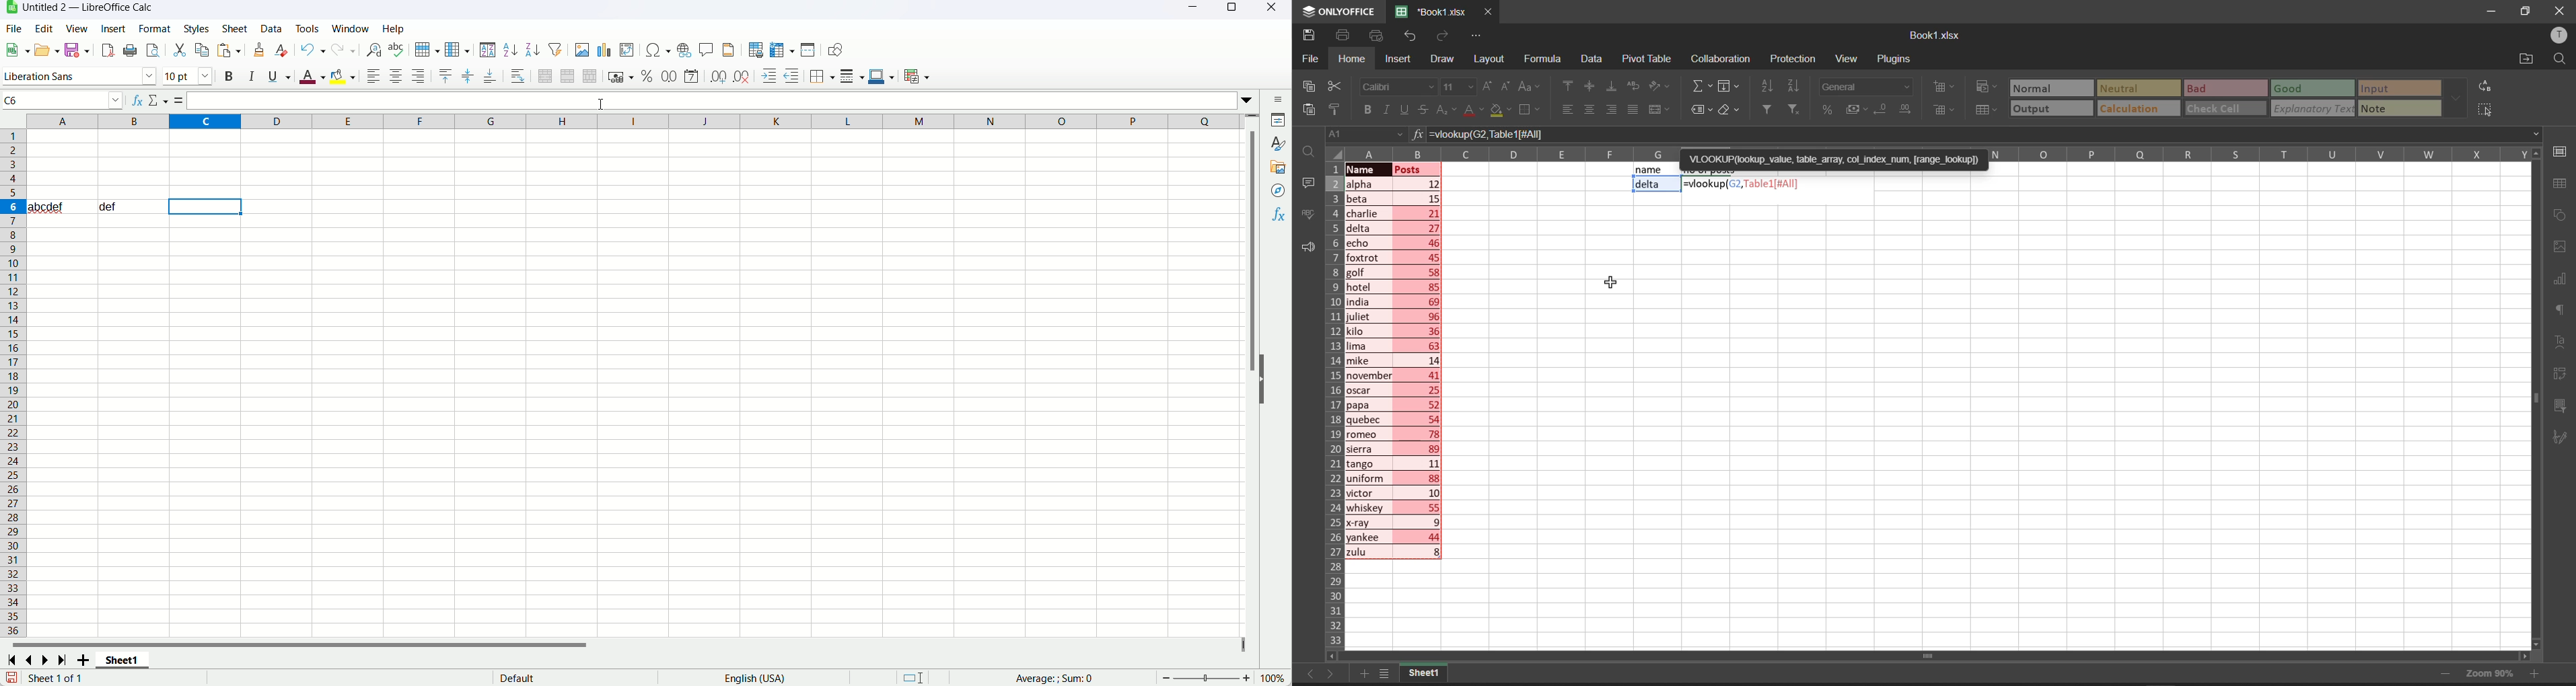  I want to click on align right, so click(1608, 109).